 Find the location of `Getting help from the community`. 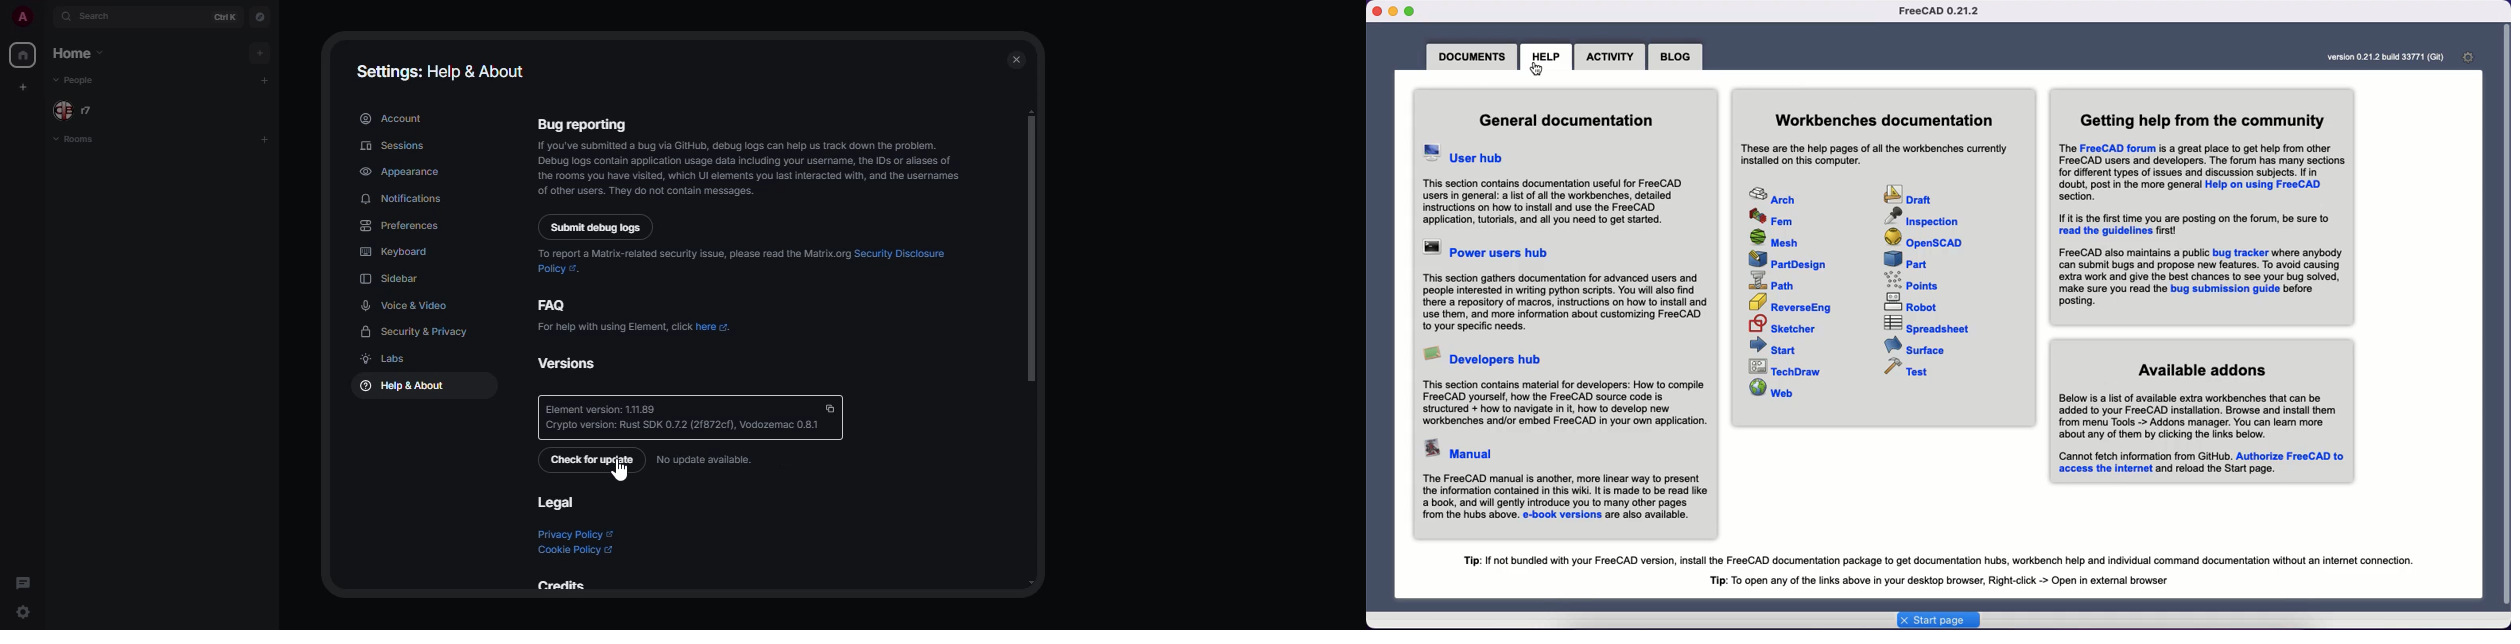

Getting help from the community is located at coordinates (2201, 210).